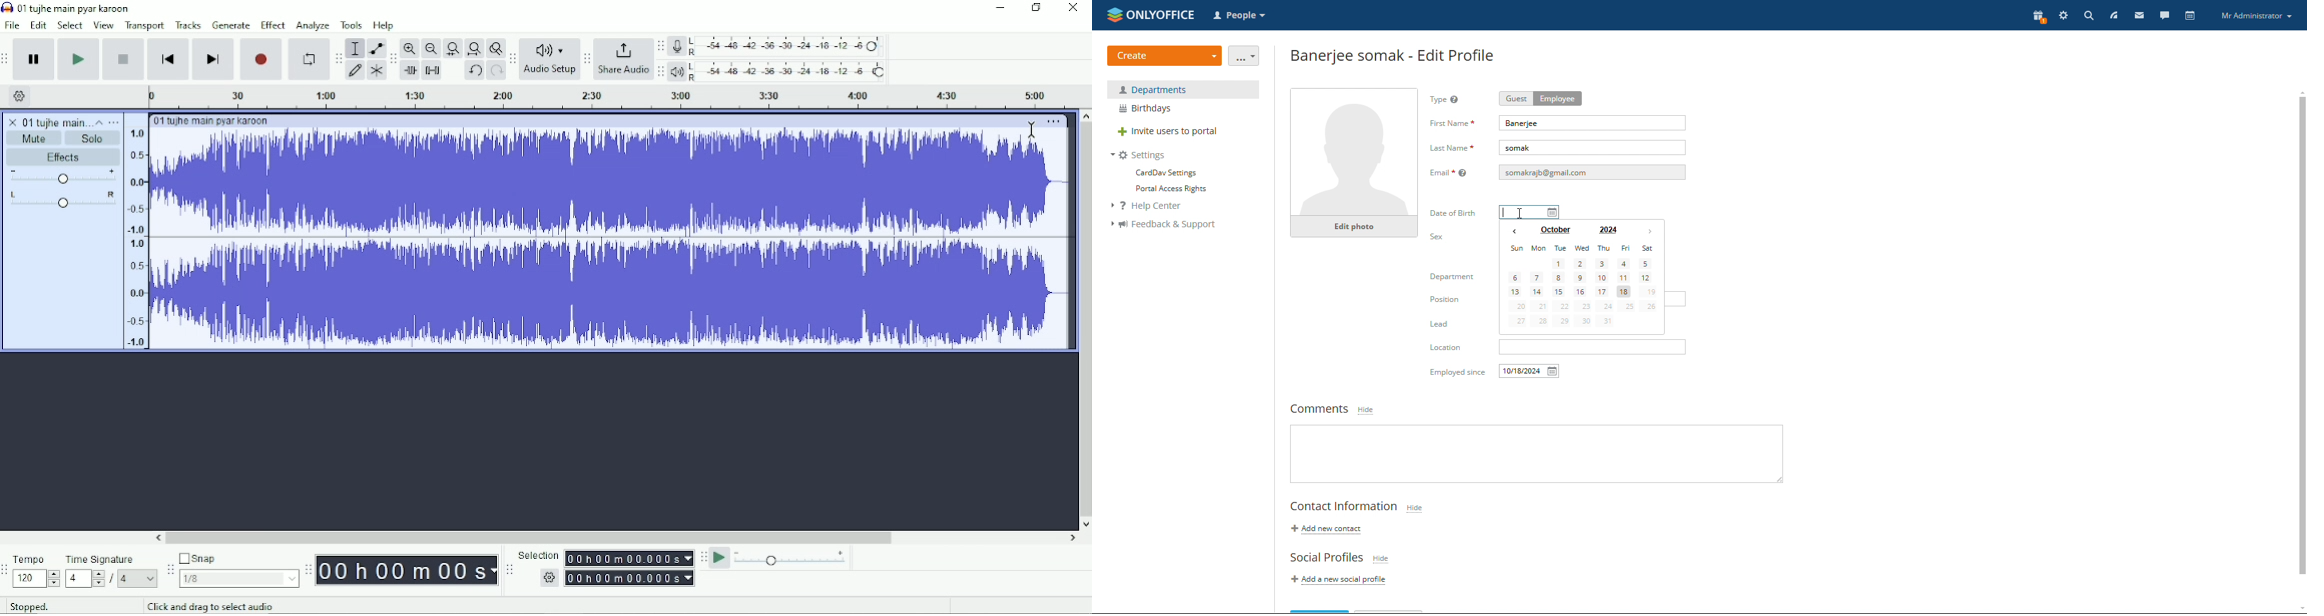  What do you see at coordinates (1245, 56) in the screenshot?
I see `more actions` at bounding box center [1245, 56].